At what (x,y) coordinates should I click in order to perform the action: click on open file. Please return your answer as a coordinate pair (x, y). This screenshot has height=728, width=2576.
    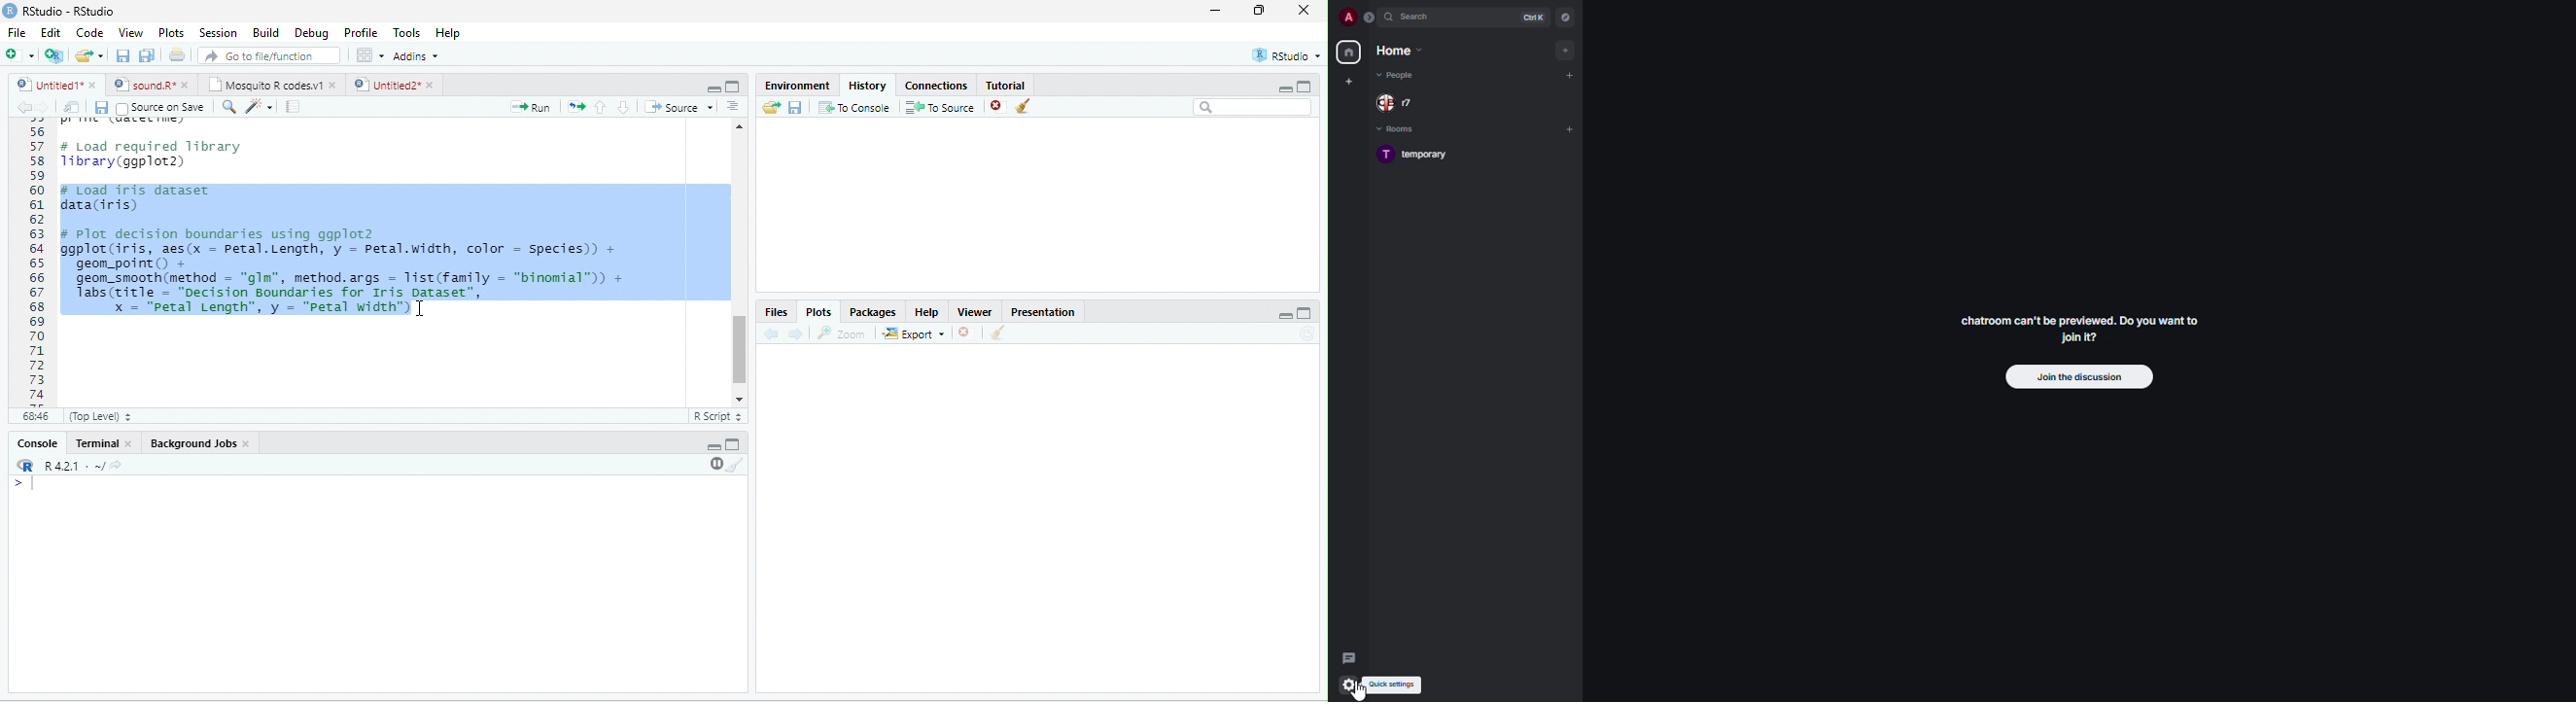
    Looking at the image, I should click on (89, 55).